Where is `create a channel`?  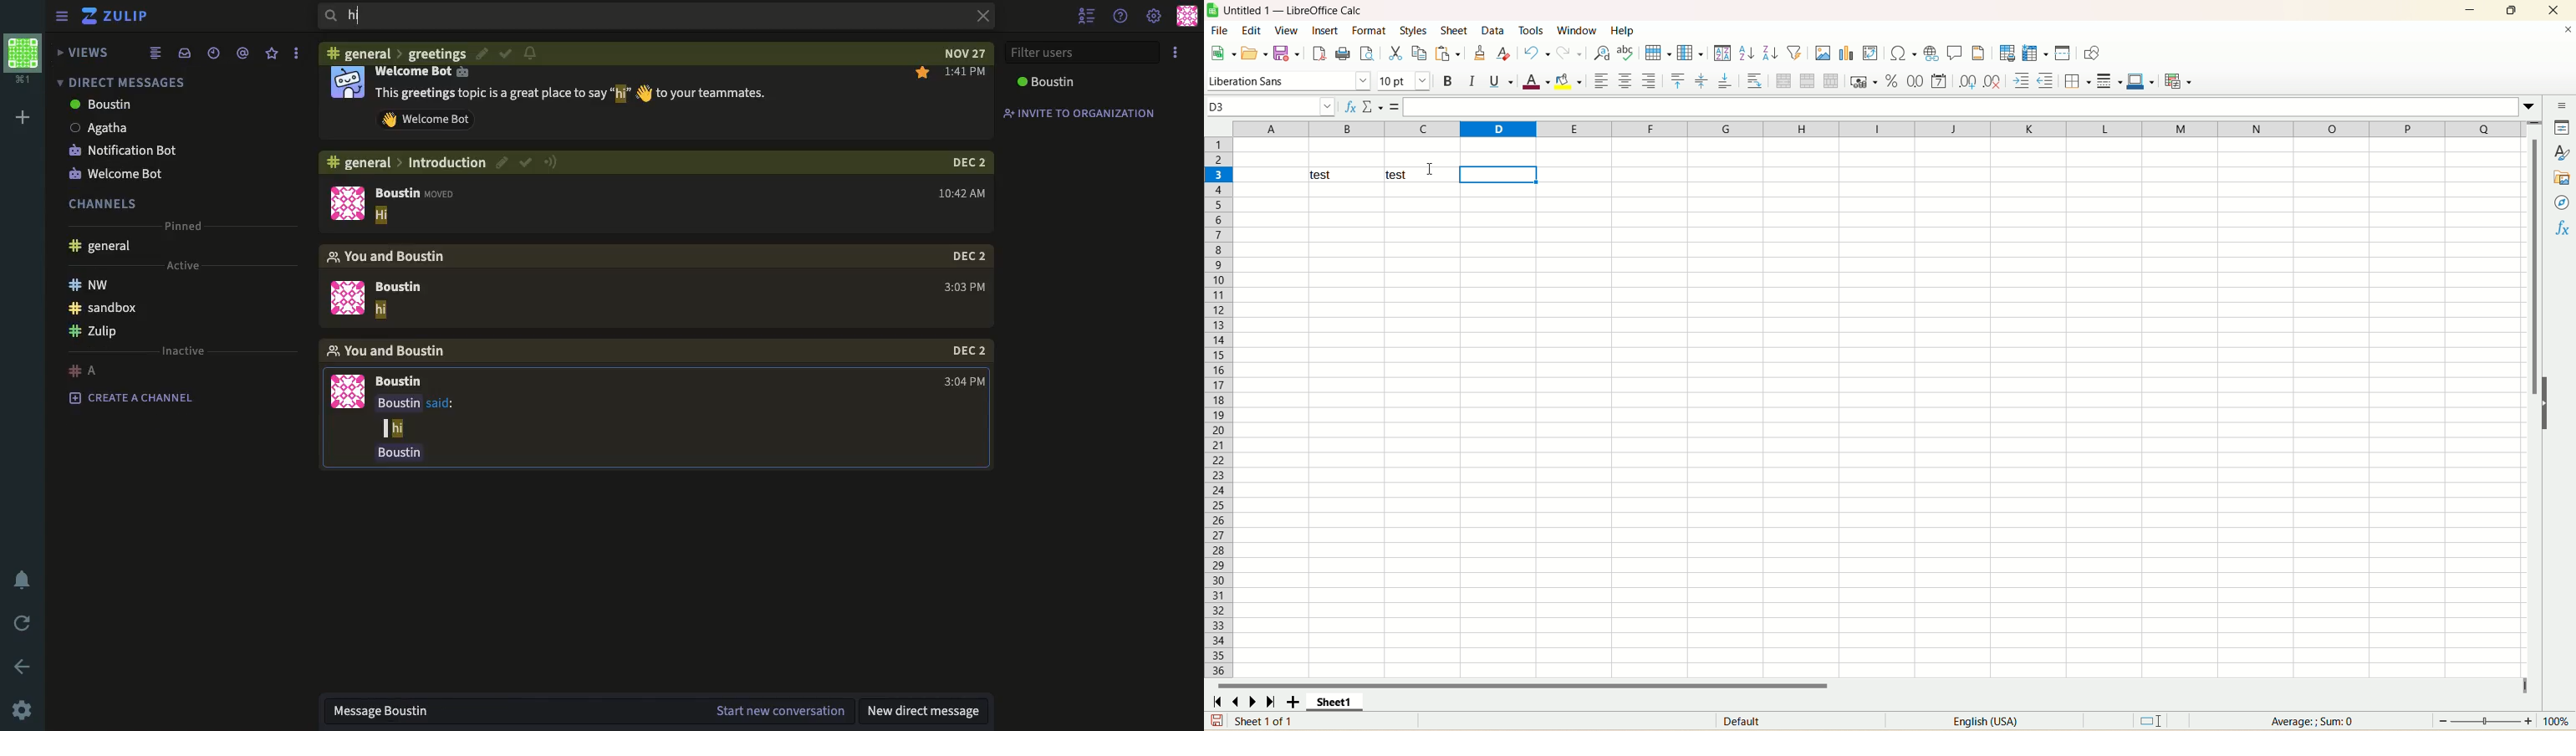
create a channel is located at coordinates (131, 397).